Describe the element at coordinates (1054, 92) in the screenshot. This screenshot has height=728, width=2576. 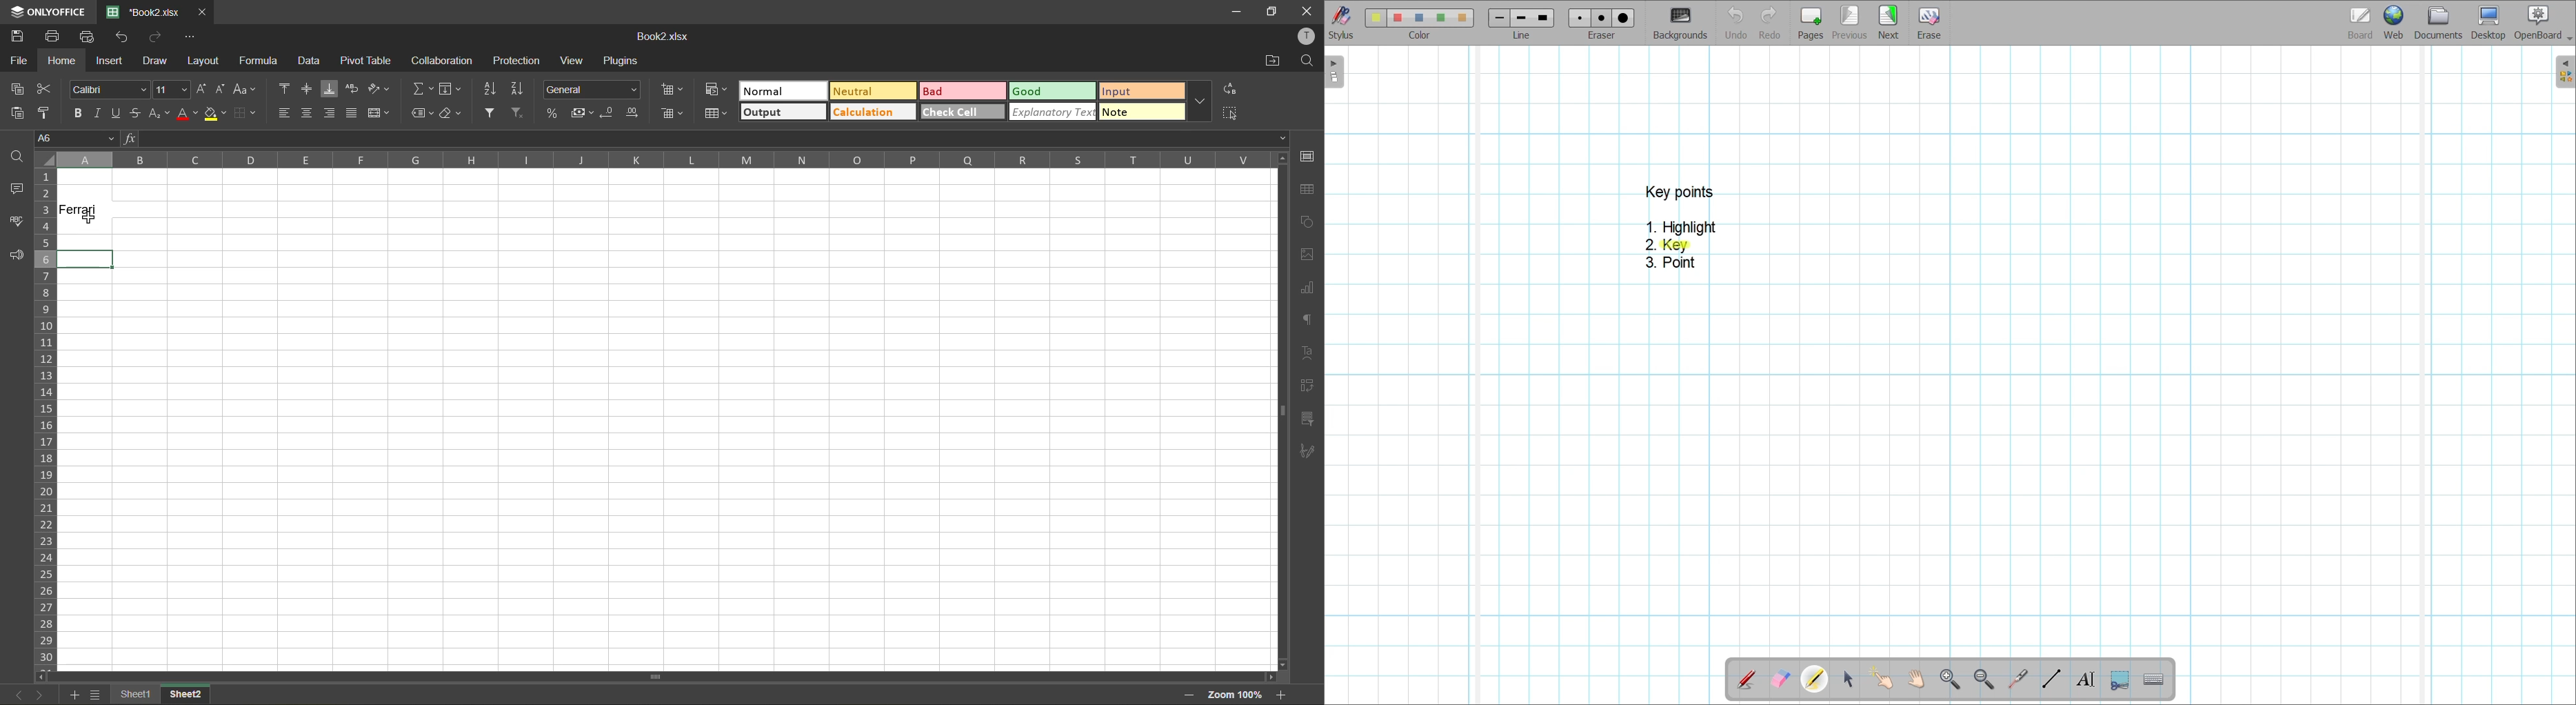
I see `good` at that location.